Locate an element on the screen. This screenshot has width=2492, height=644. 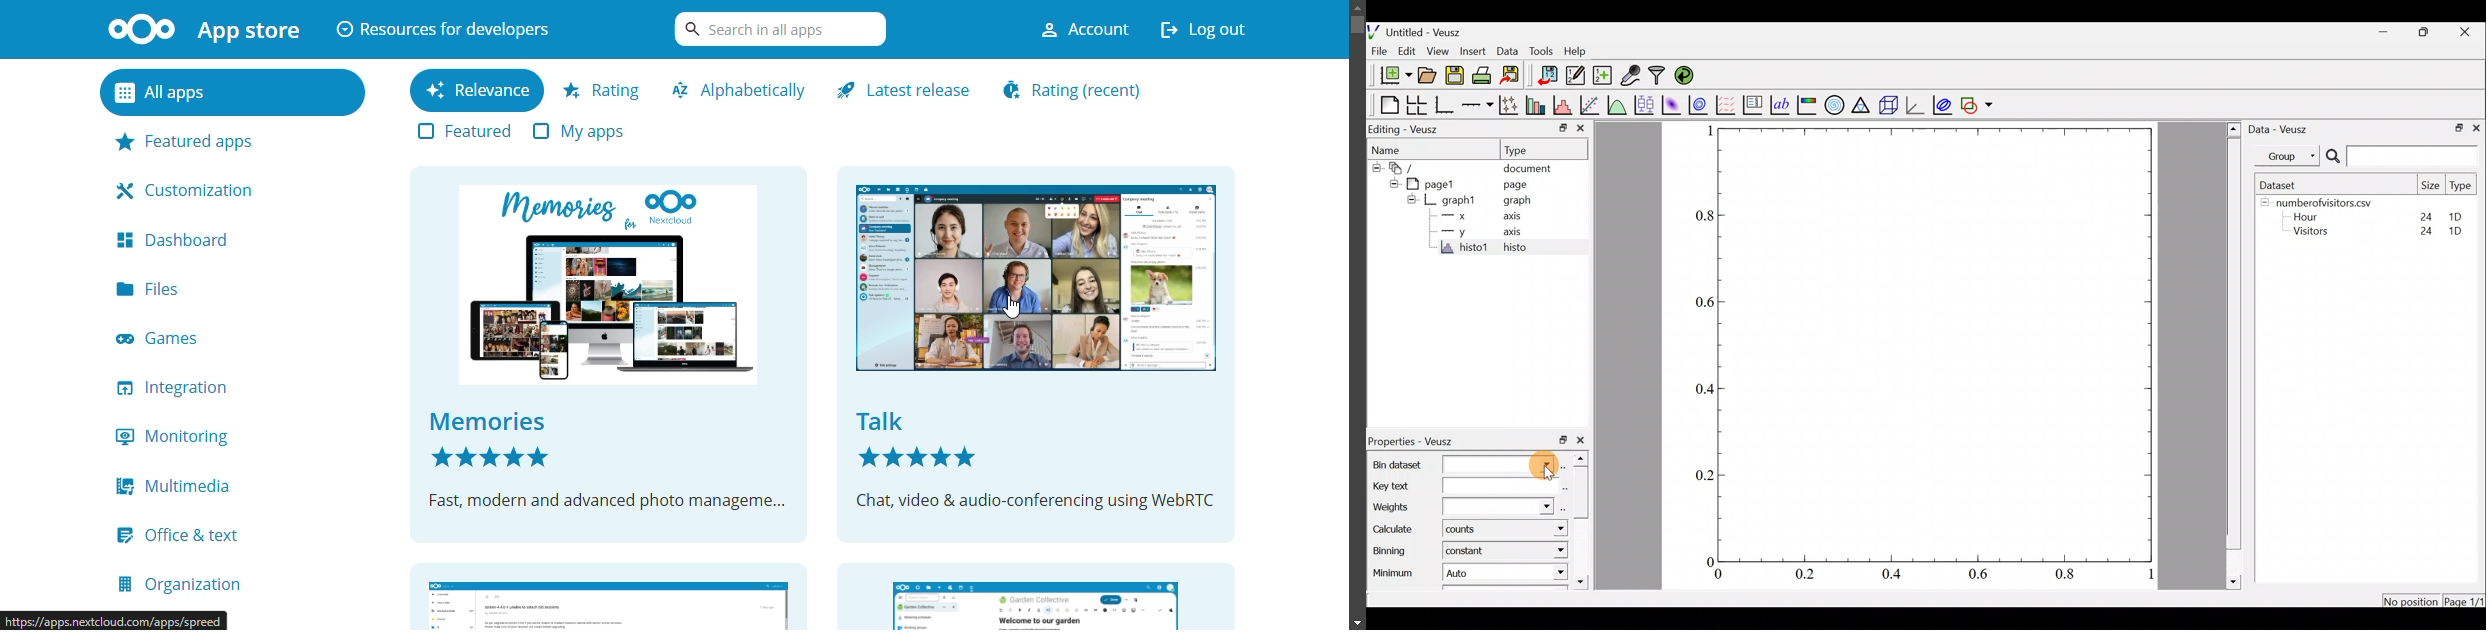
scroll bar is located at coordinates (2232, 354).